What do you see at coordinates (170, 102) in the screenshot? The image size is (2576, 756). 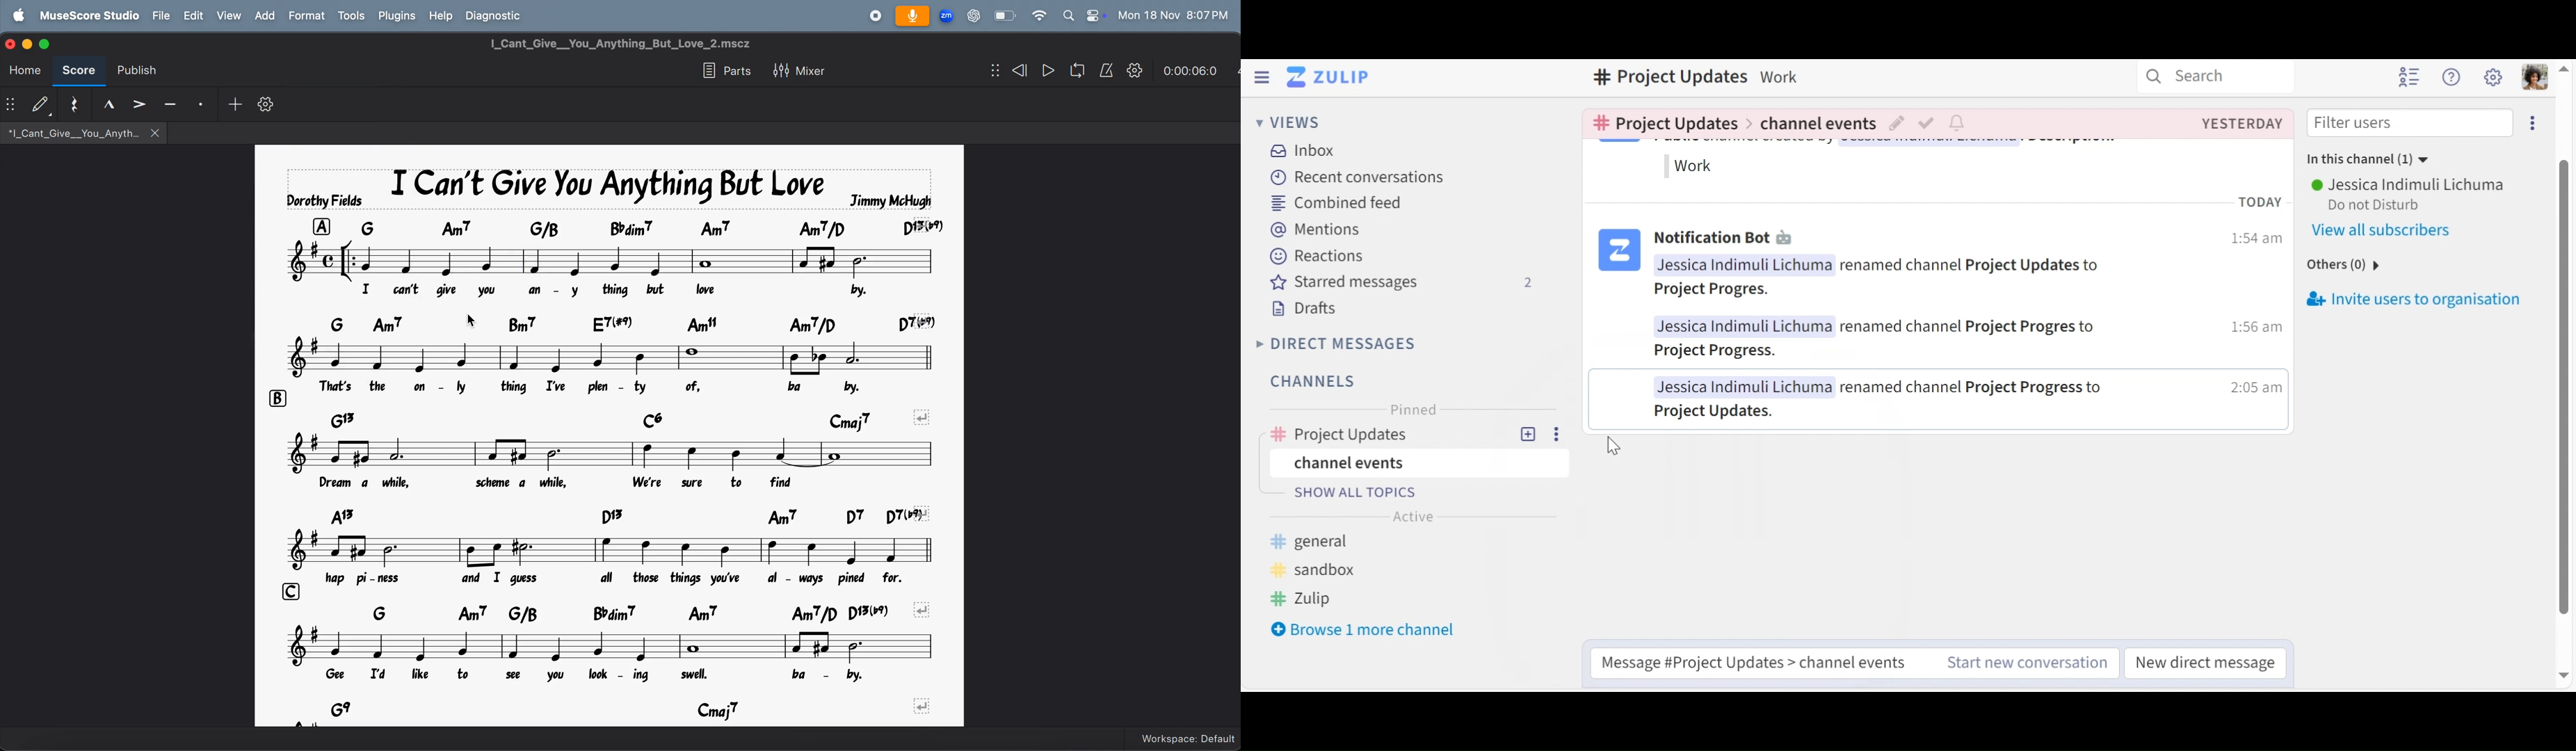 I see `tenuto` at bounding box center [170, 102].